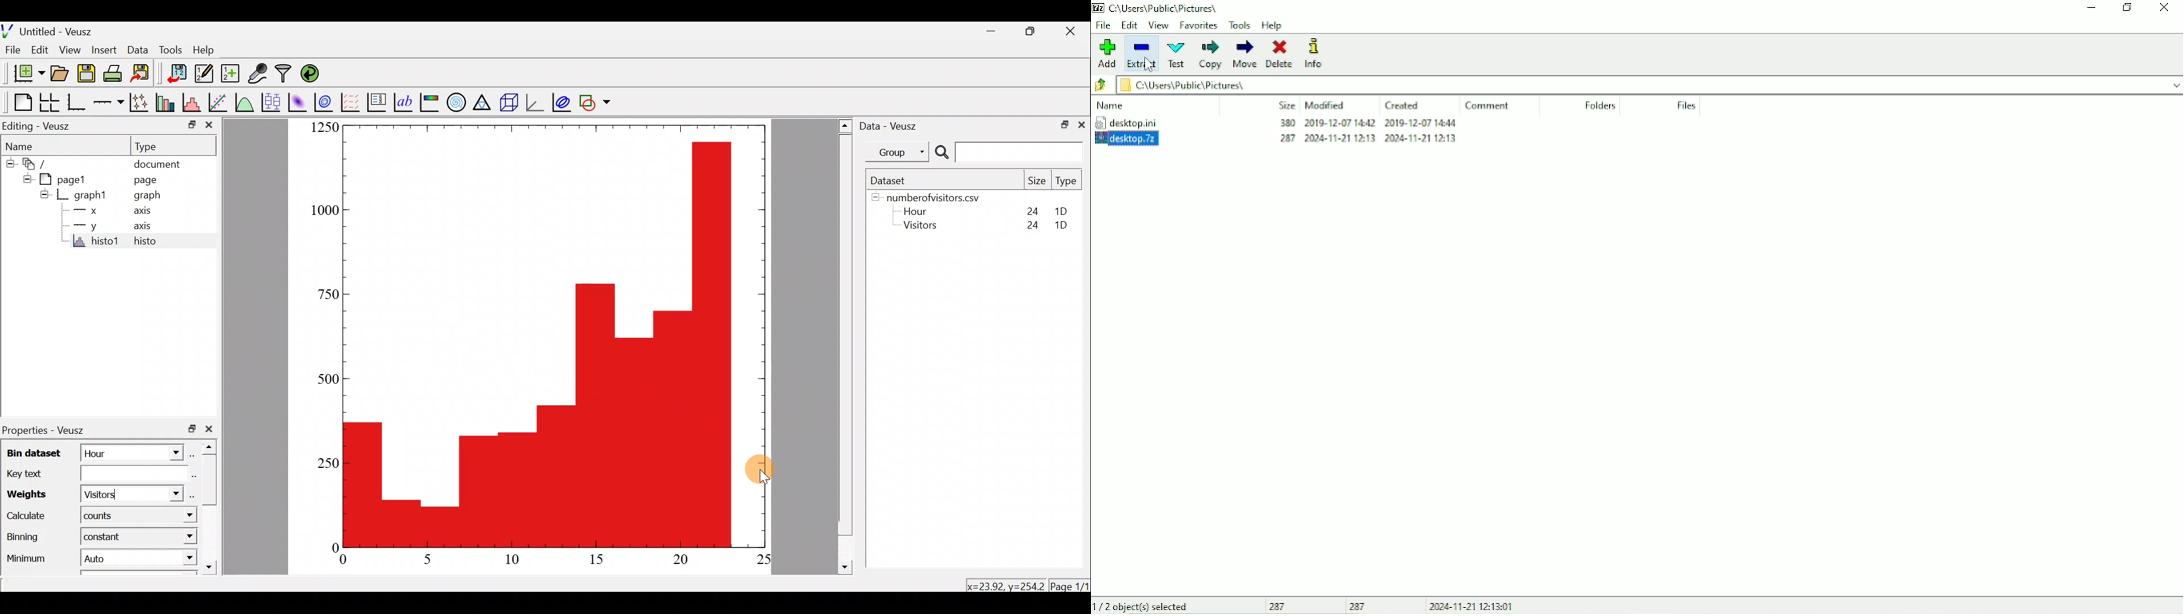 Image resolution: width=2184 pixels, height=616 pixels. Describe the element at coordinates (429, 559) in the screenshot. I see `5` at that location.